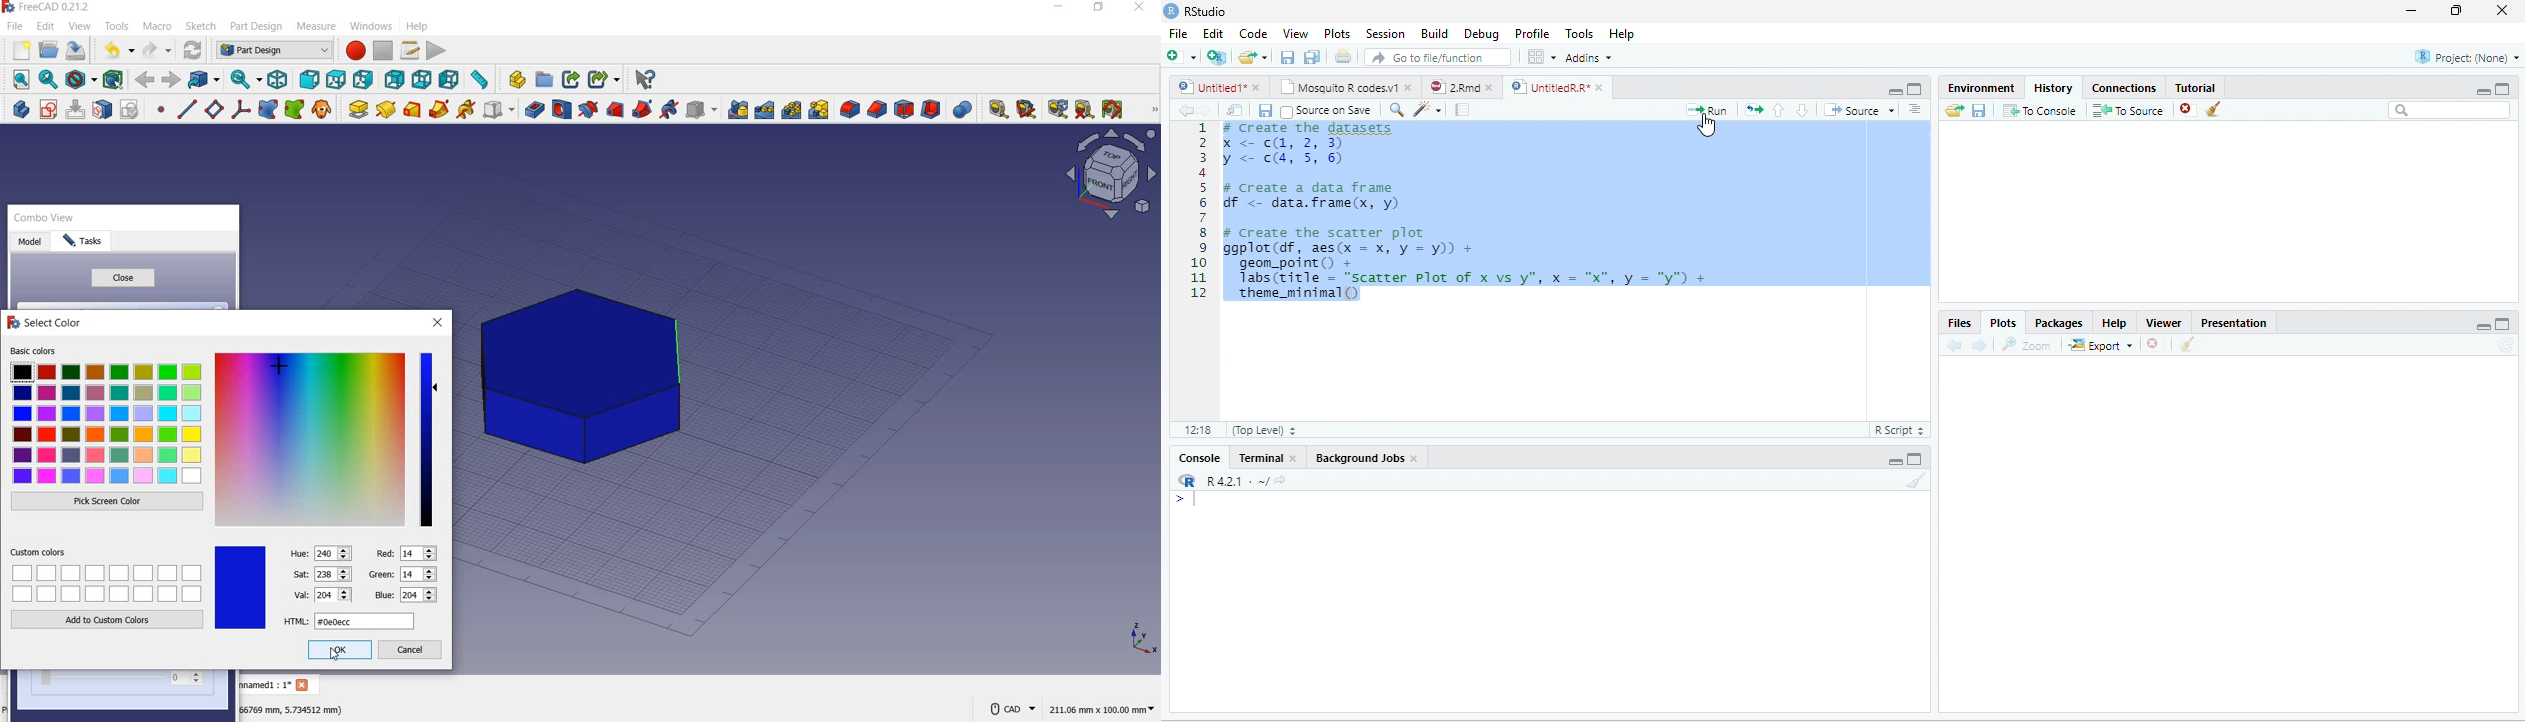  I want to click on Compile Report, so click(1462, 110).